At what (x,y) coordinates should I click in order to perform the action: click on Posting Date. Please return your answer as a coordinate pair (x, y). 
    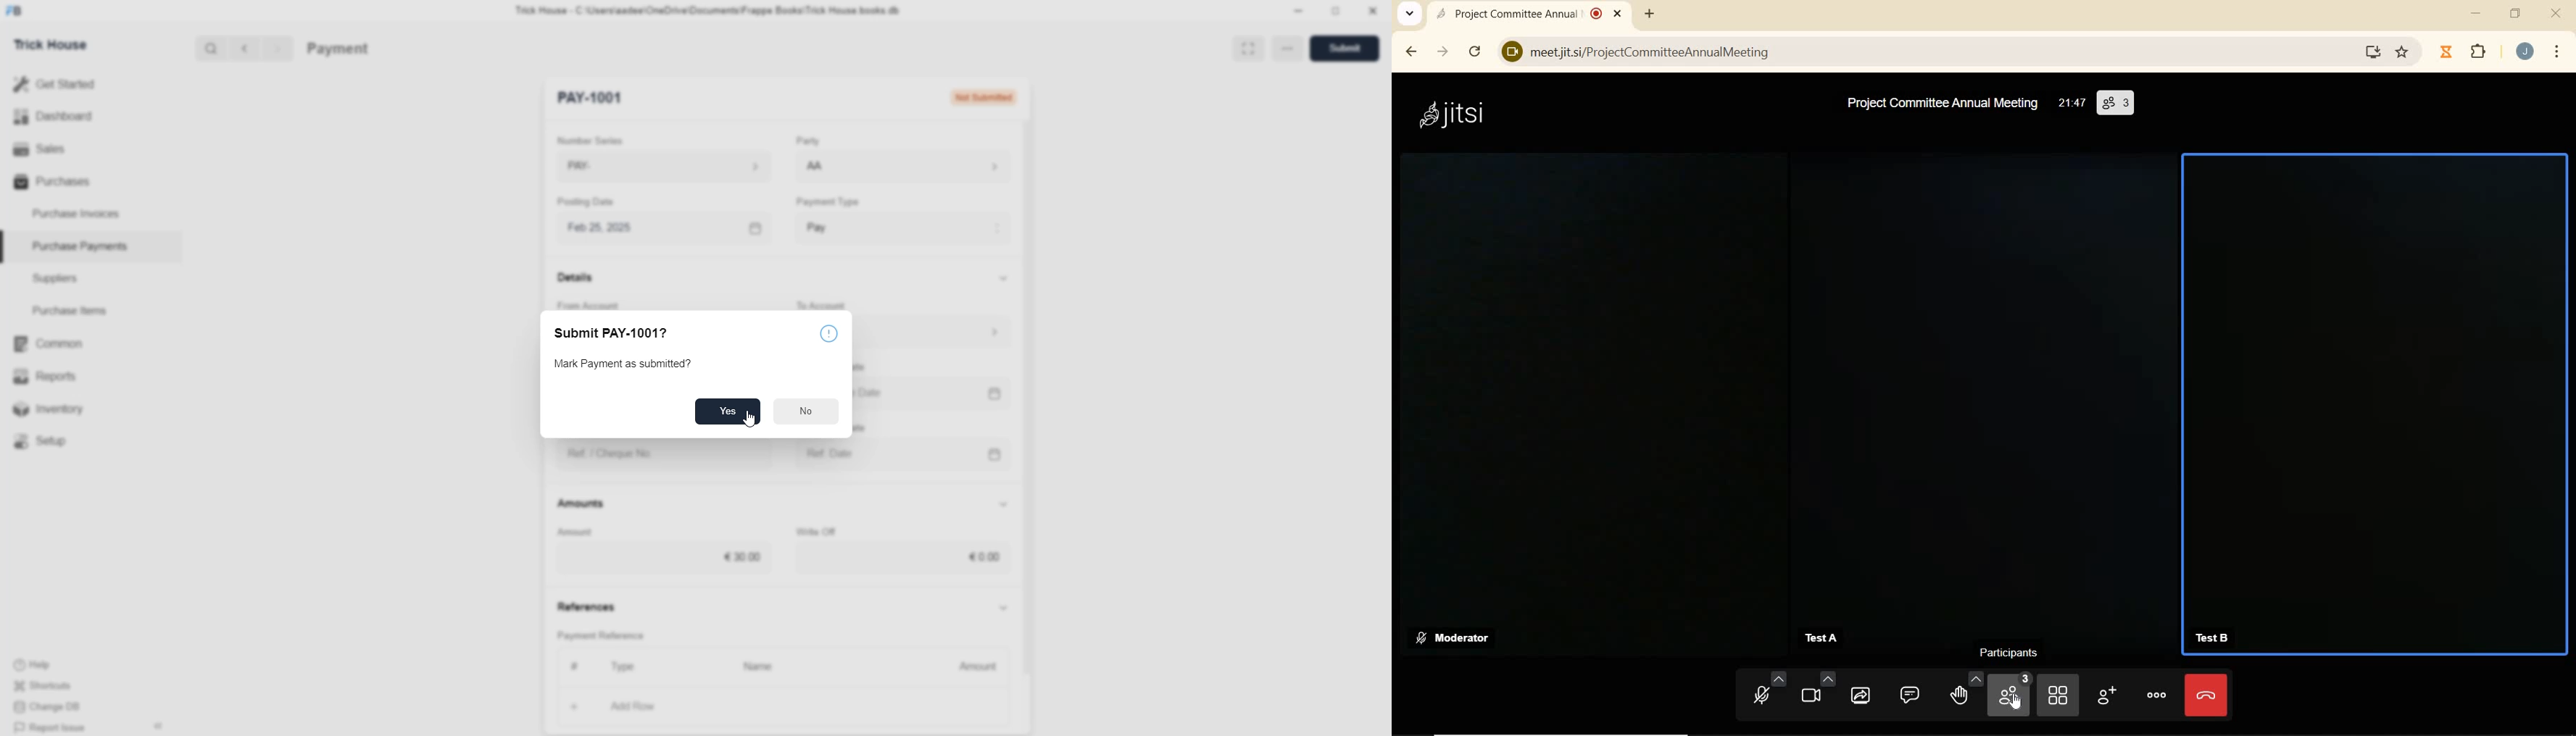
    Looking at the image, I should click on (591, 204).